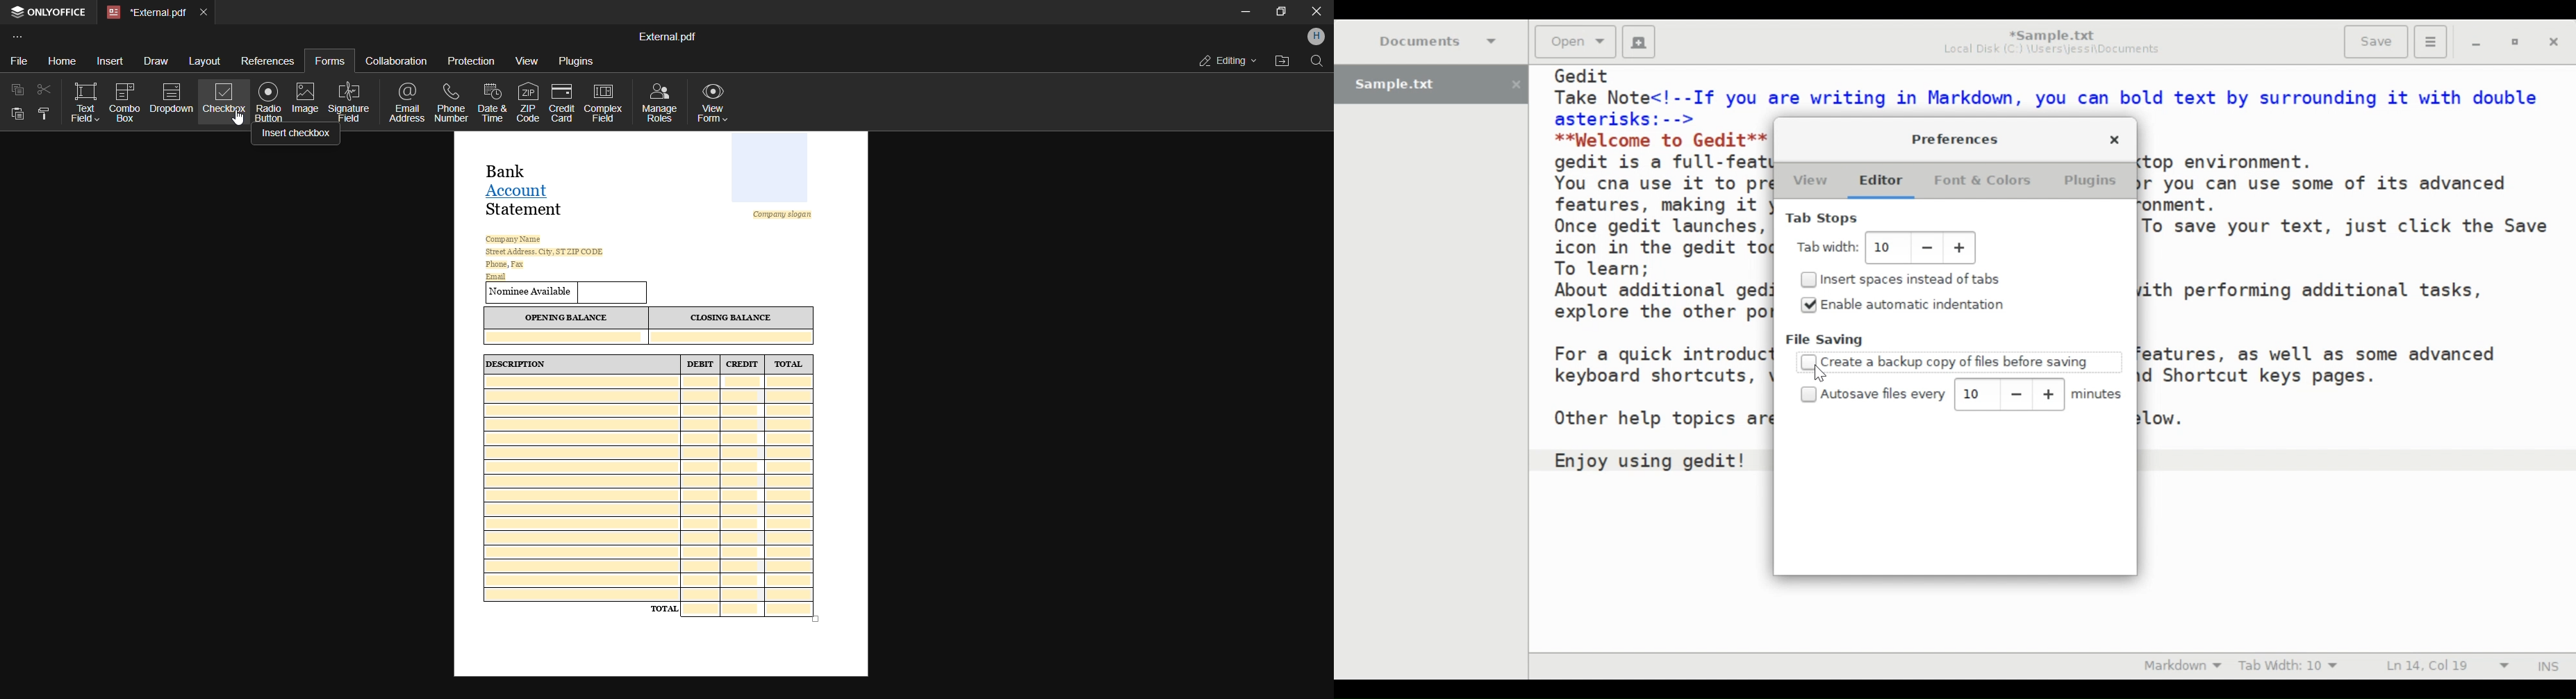 The image size is (2576, 700). I want to click on text box, so click(83, 103).